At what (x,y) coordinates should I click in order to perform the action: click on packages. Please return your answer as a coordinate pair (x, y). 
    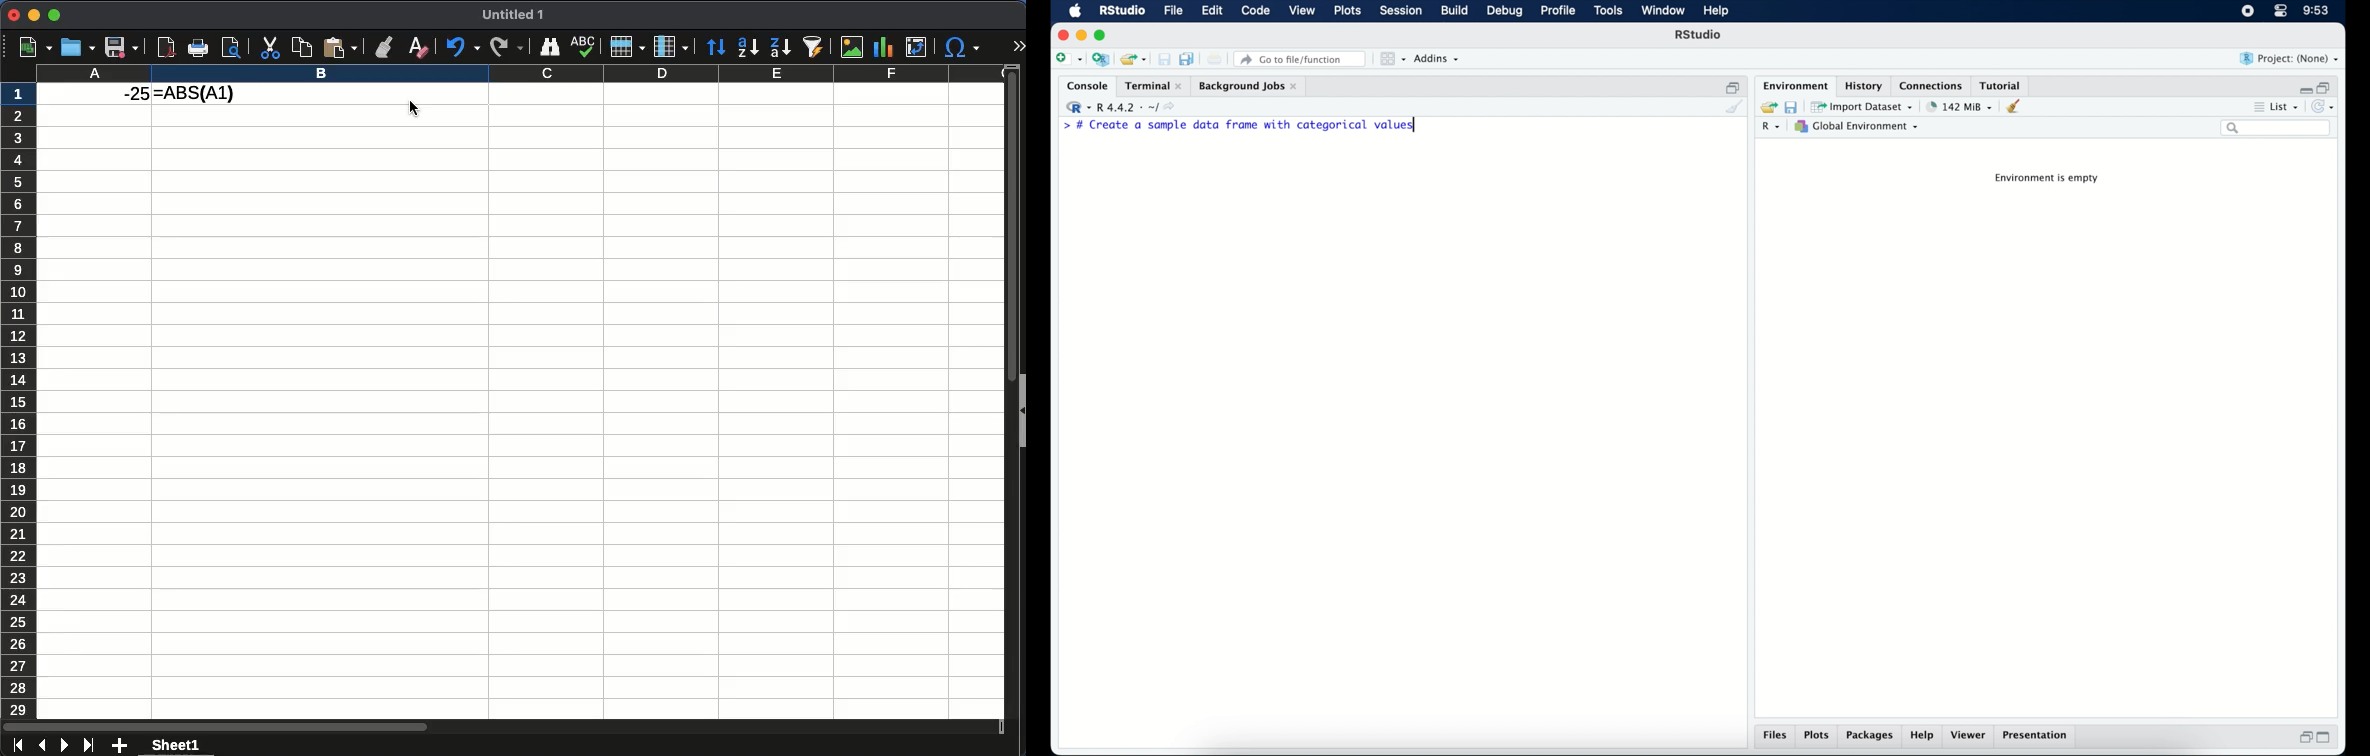
    Looking at the image, I should click on (1871, 737).